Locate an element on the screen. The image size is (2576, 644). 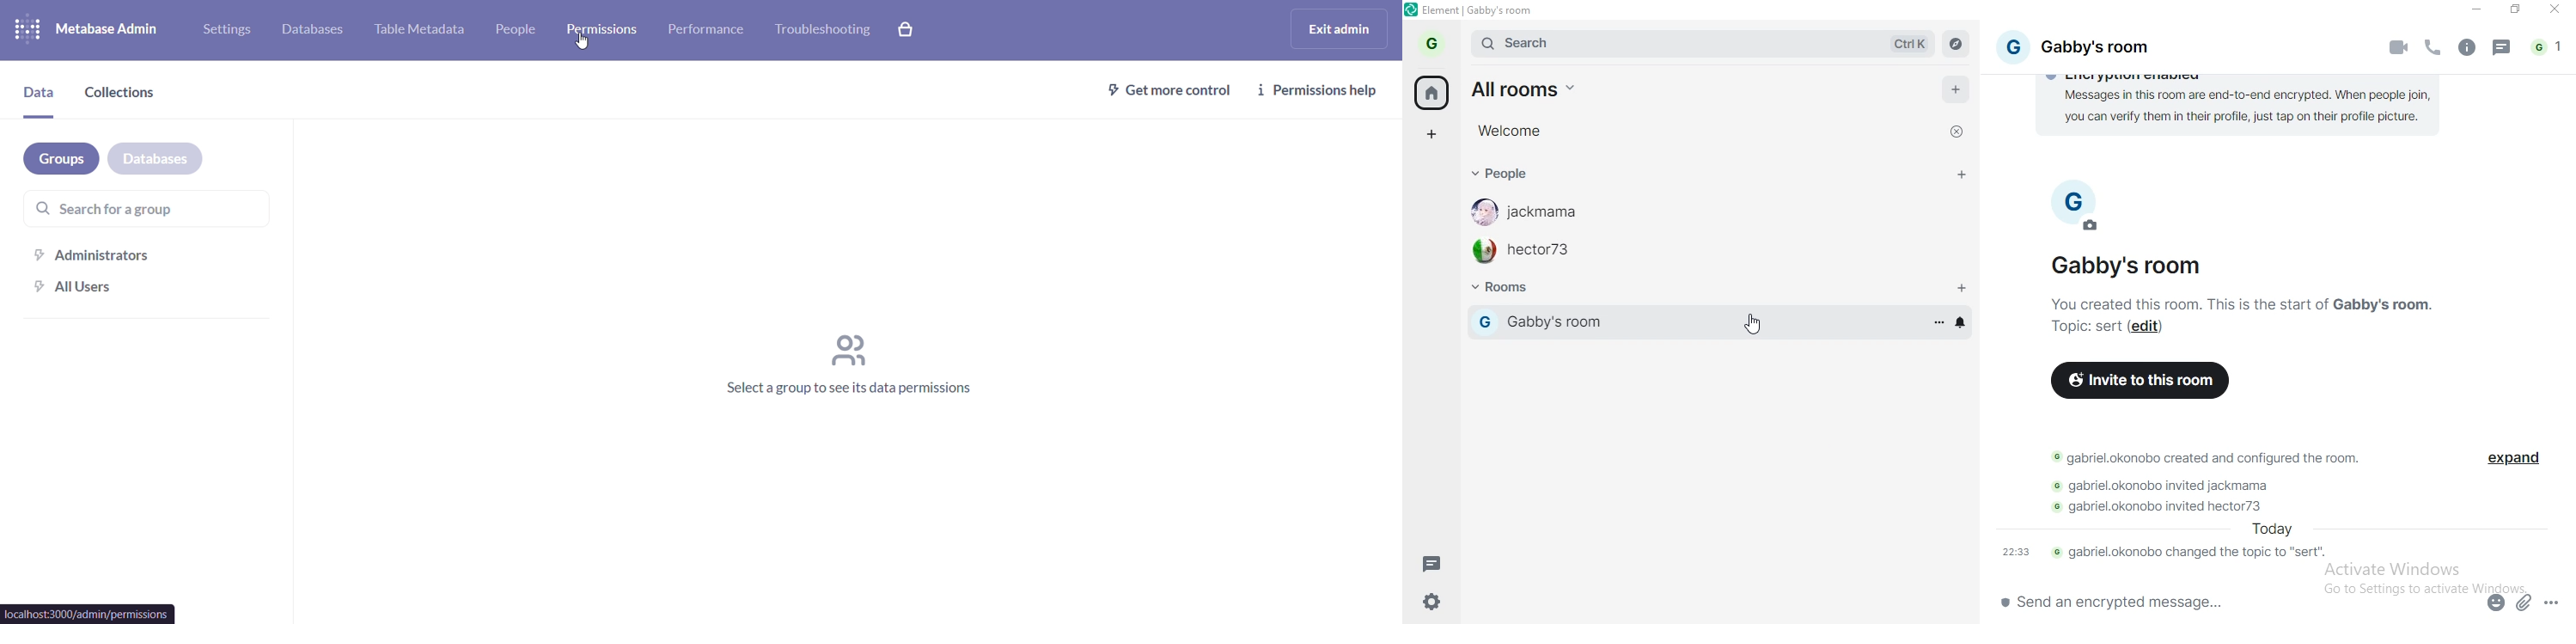
people is located at coordinates (1501, 173).